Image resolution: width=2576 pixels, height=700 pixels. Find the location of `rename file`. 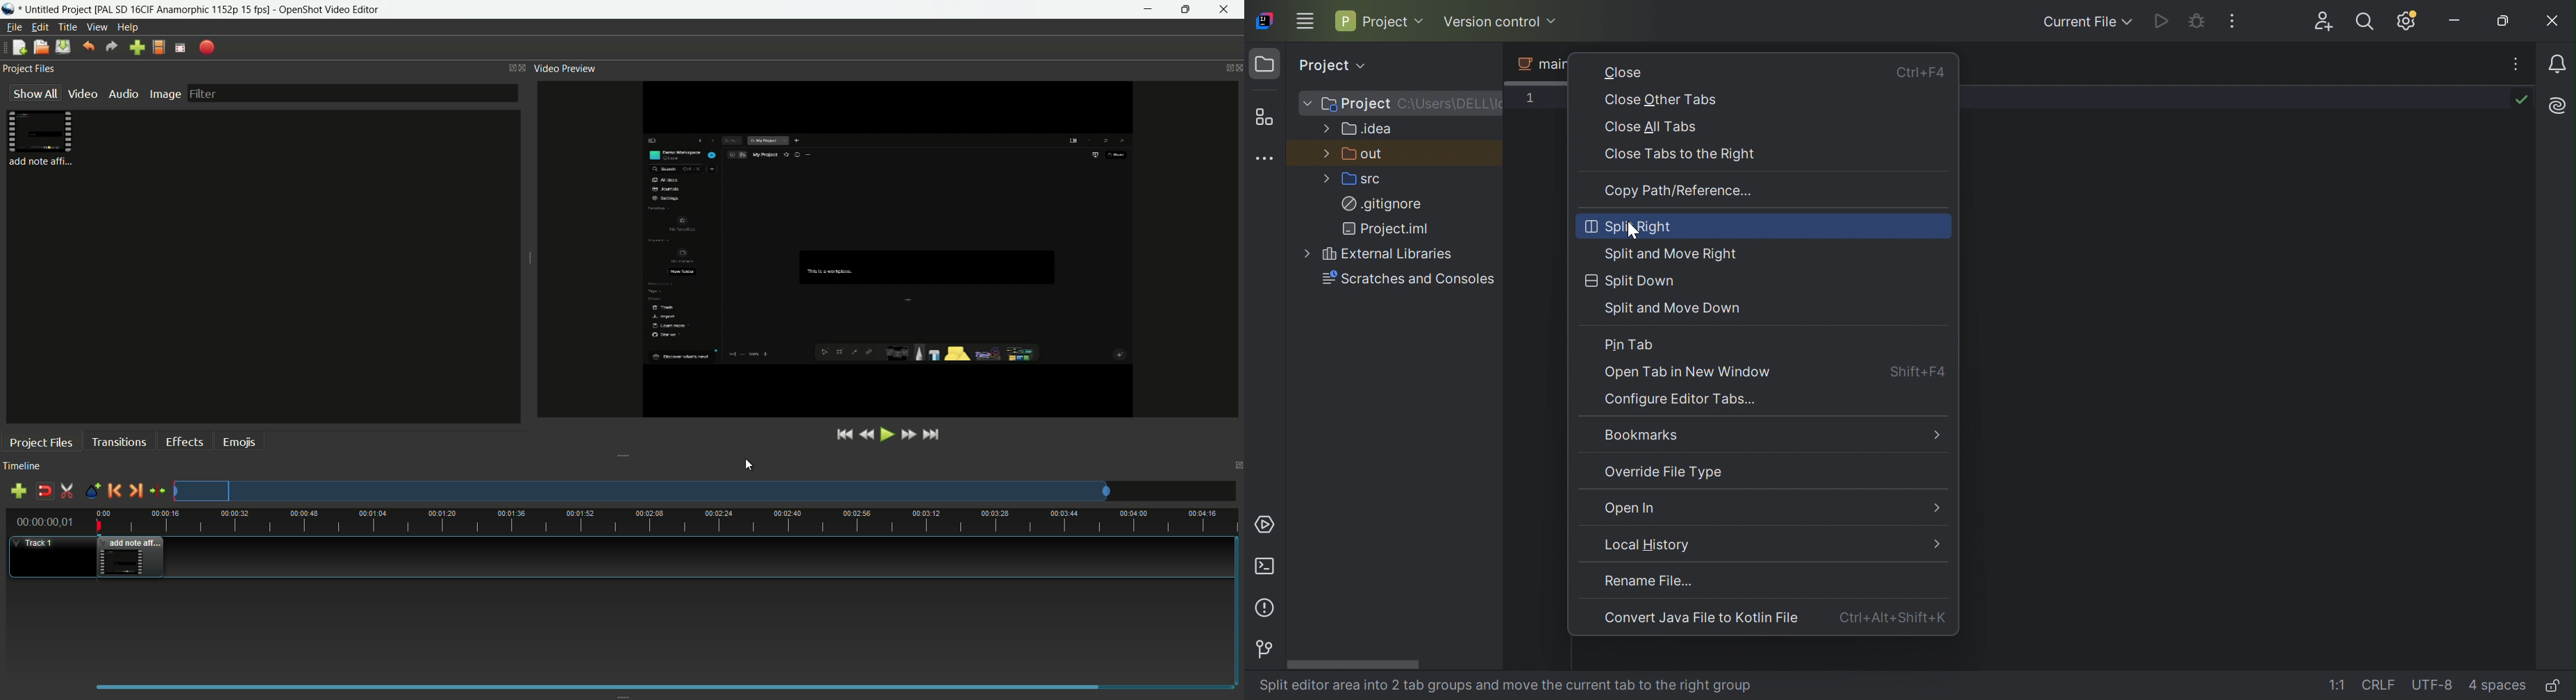

rename file is located at coordinates (1648, 582).